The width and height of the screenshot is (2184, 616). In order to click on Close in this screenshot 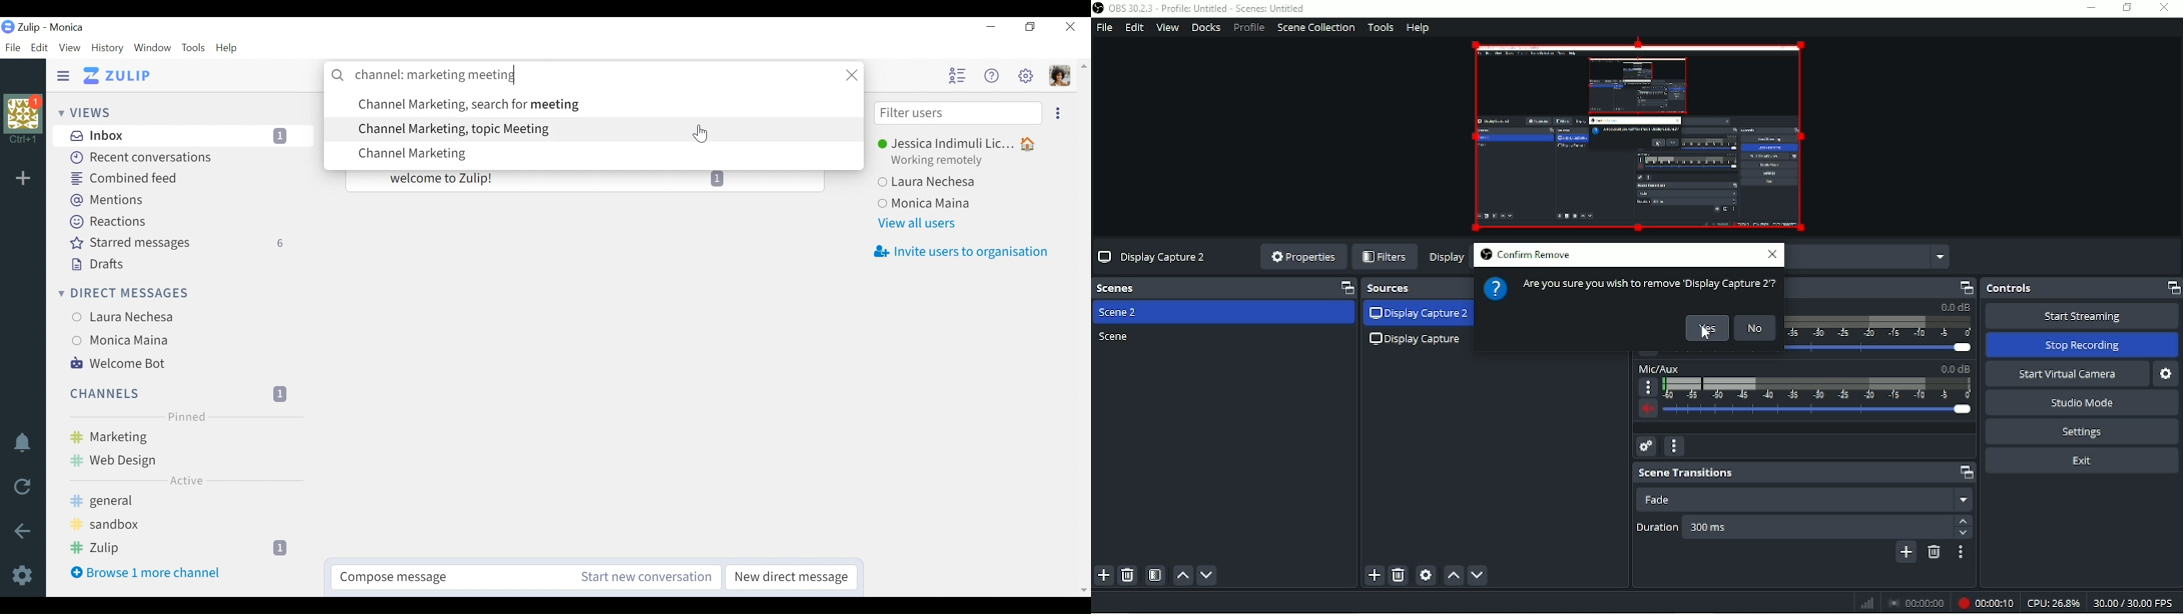, I will do `click(2166, 8)`.